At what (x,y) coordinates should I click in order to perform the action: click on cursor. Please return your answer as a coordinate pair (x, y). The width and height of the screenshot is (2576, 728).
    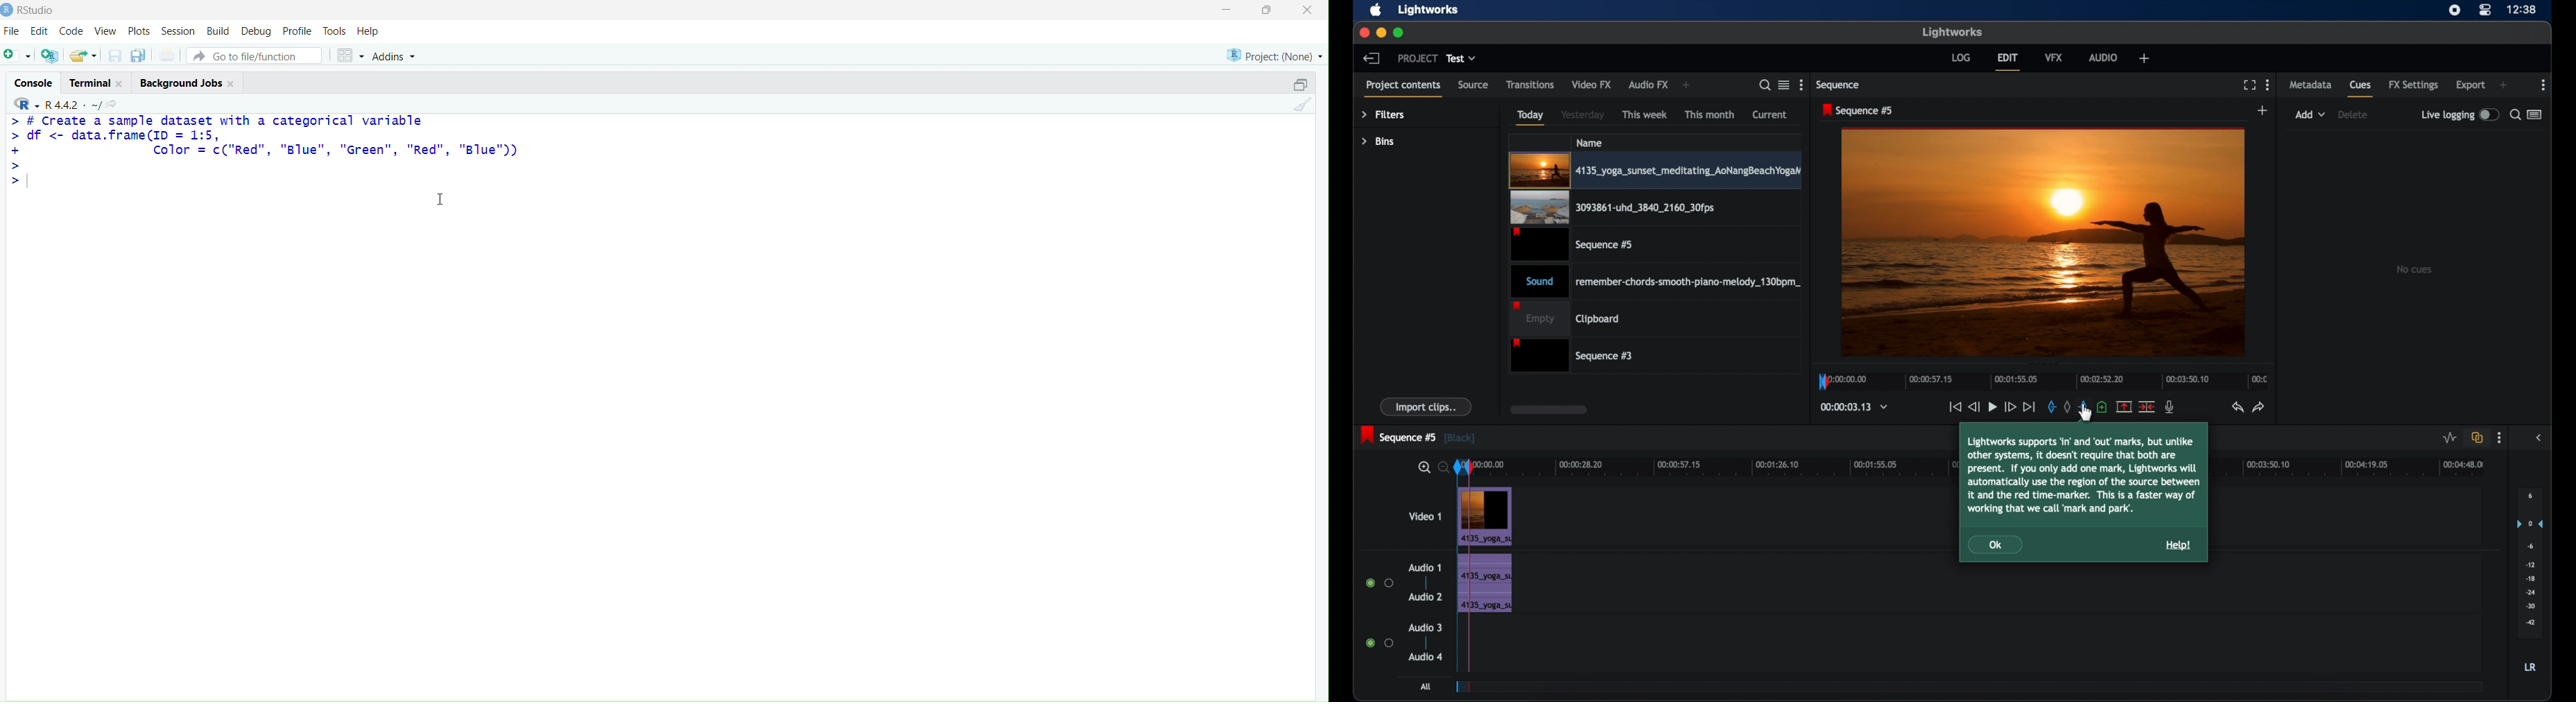
    Looking at the image, I should click on (441, 199).